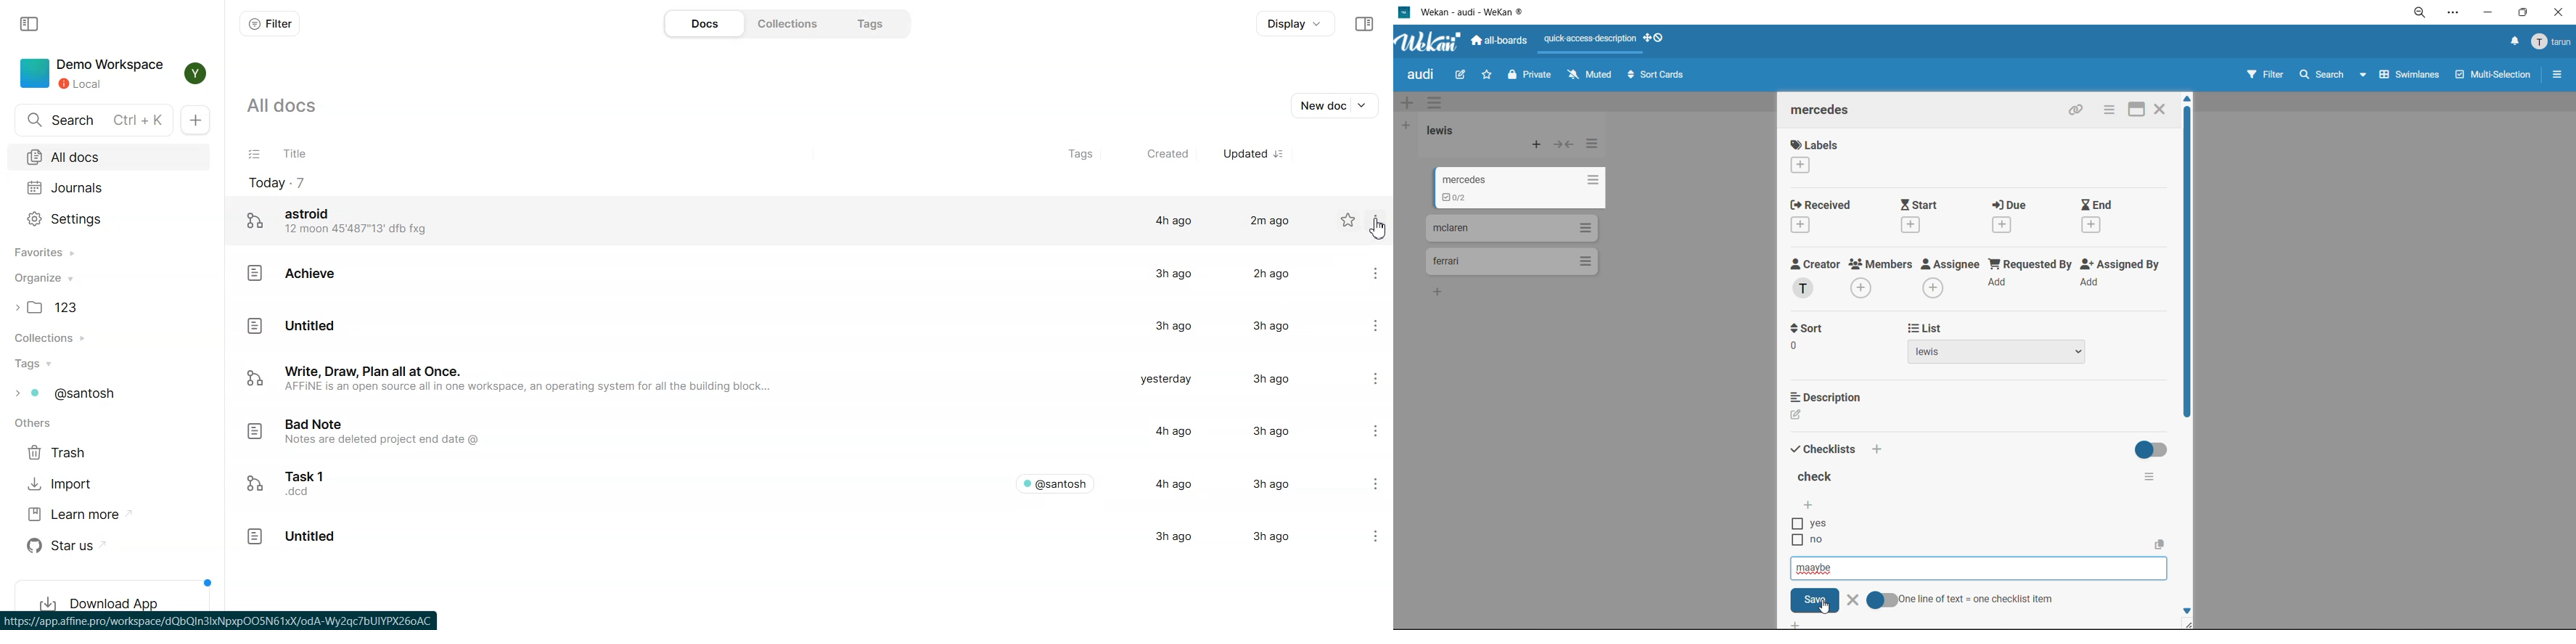 This screenshot has height=644, width=2576. What do you see at coordinates (293, 154) in the screenshot?
I see `Title` at bounding box center [293, 154].